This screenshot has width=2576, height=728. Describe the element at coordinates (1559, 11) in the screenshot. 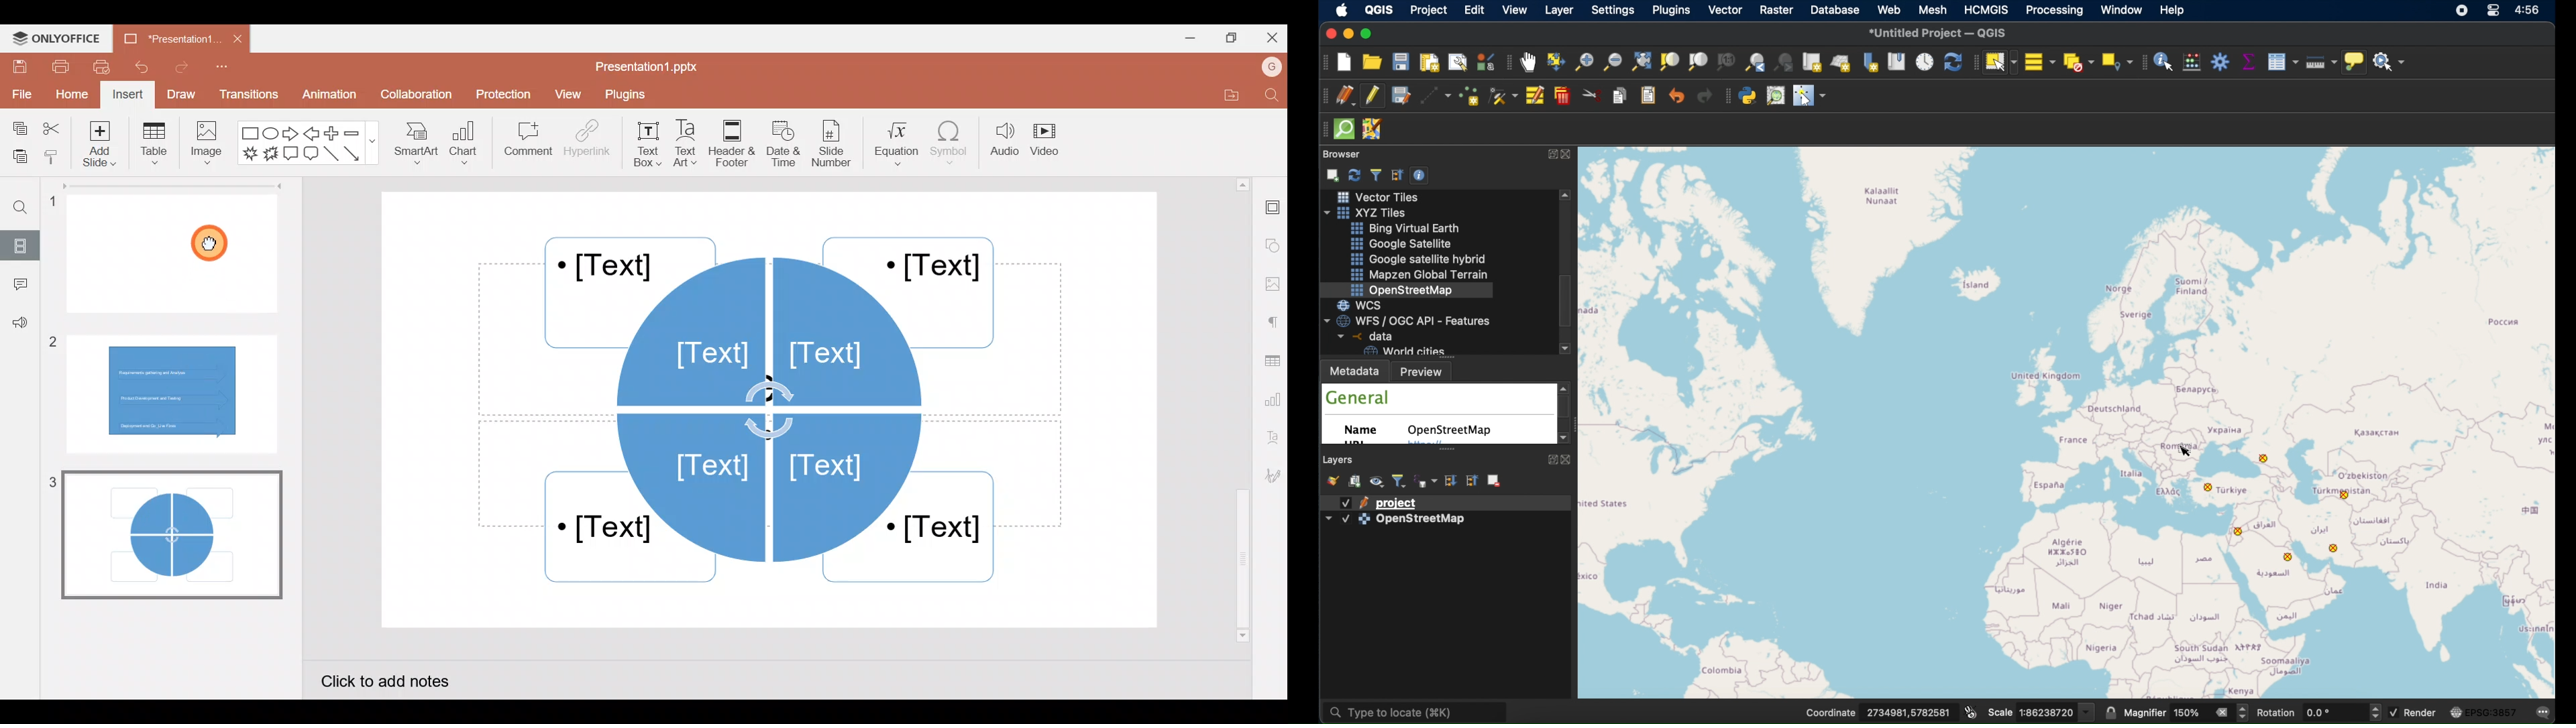

I see `layer` at that location.